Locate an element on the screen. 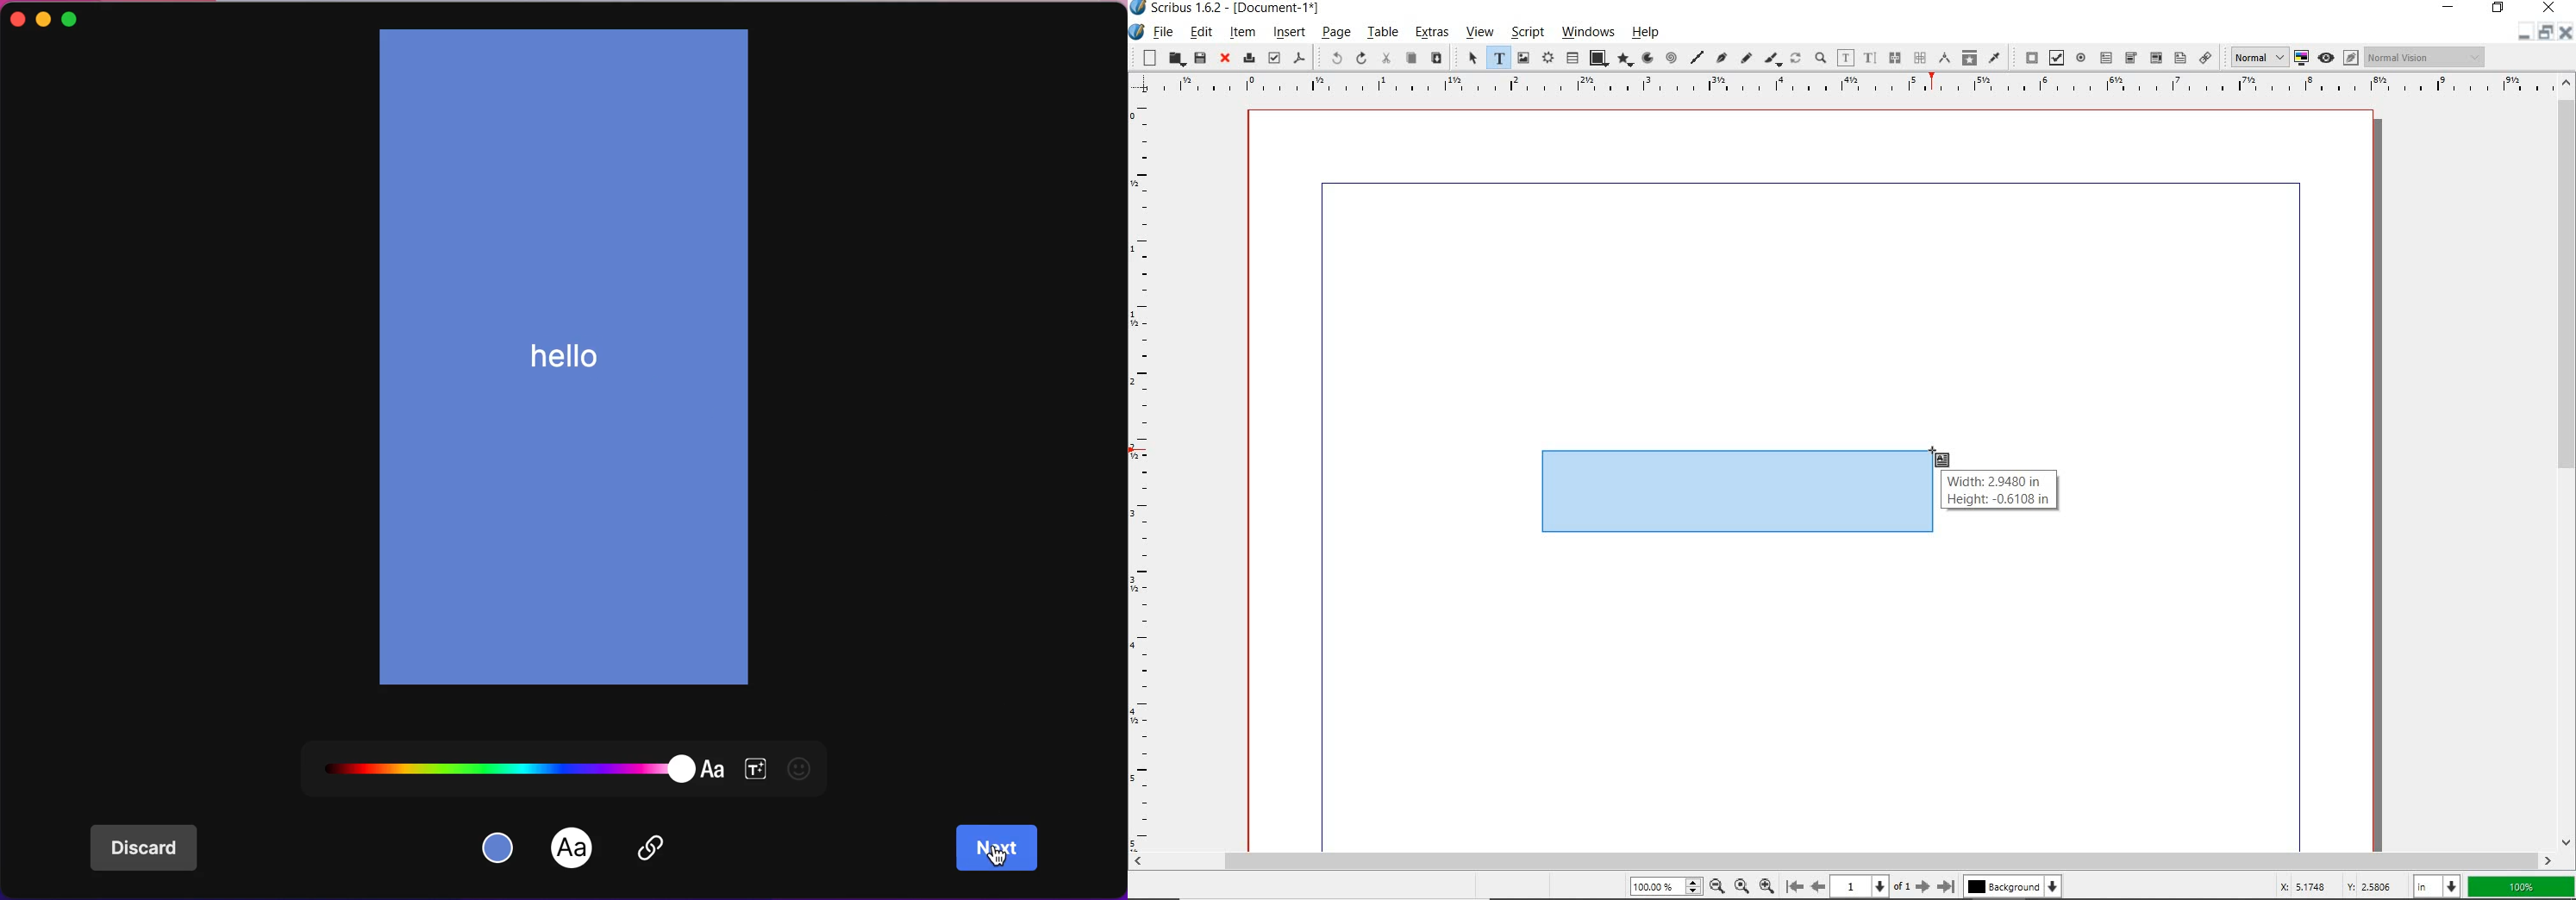  edit text with story editor is located at coordinates (1869, 58).